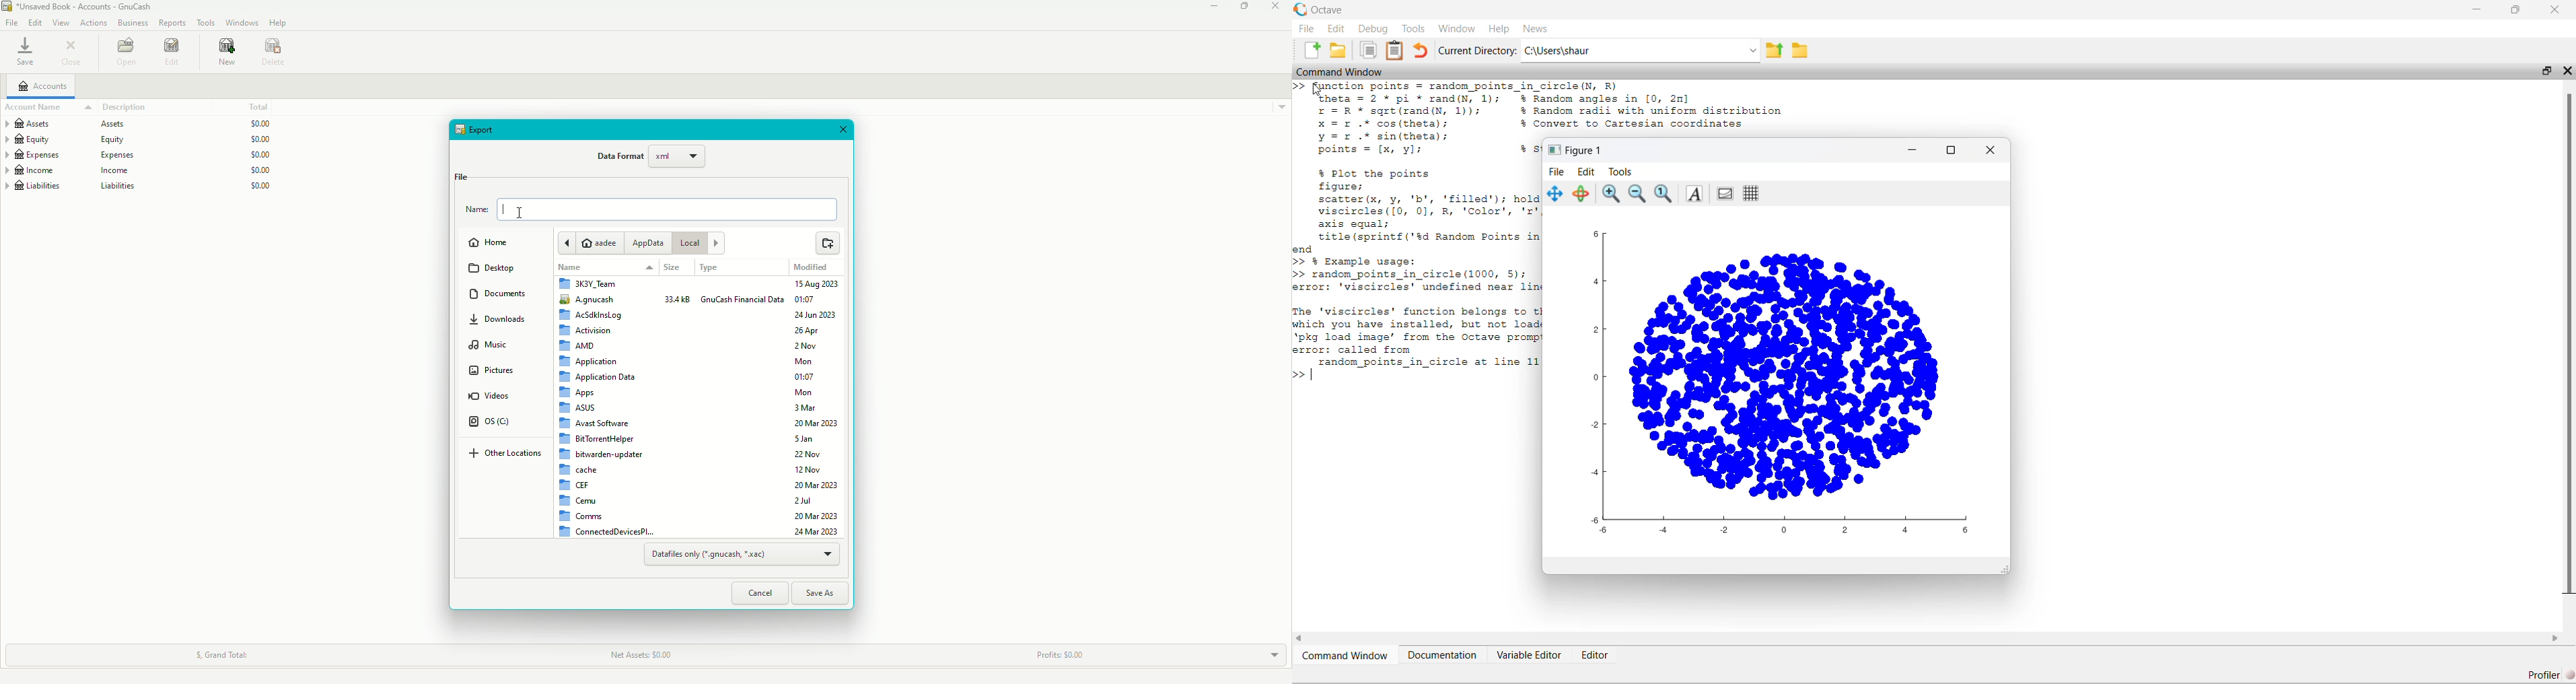  Describe the element at coordinates (678, 299) in the screenshot. I see `33.4 KB` at that location.